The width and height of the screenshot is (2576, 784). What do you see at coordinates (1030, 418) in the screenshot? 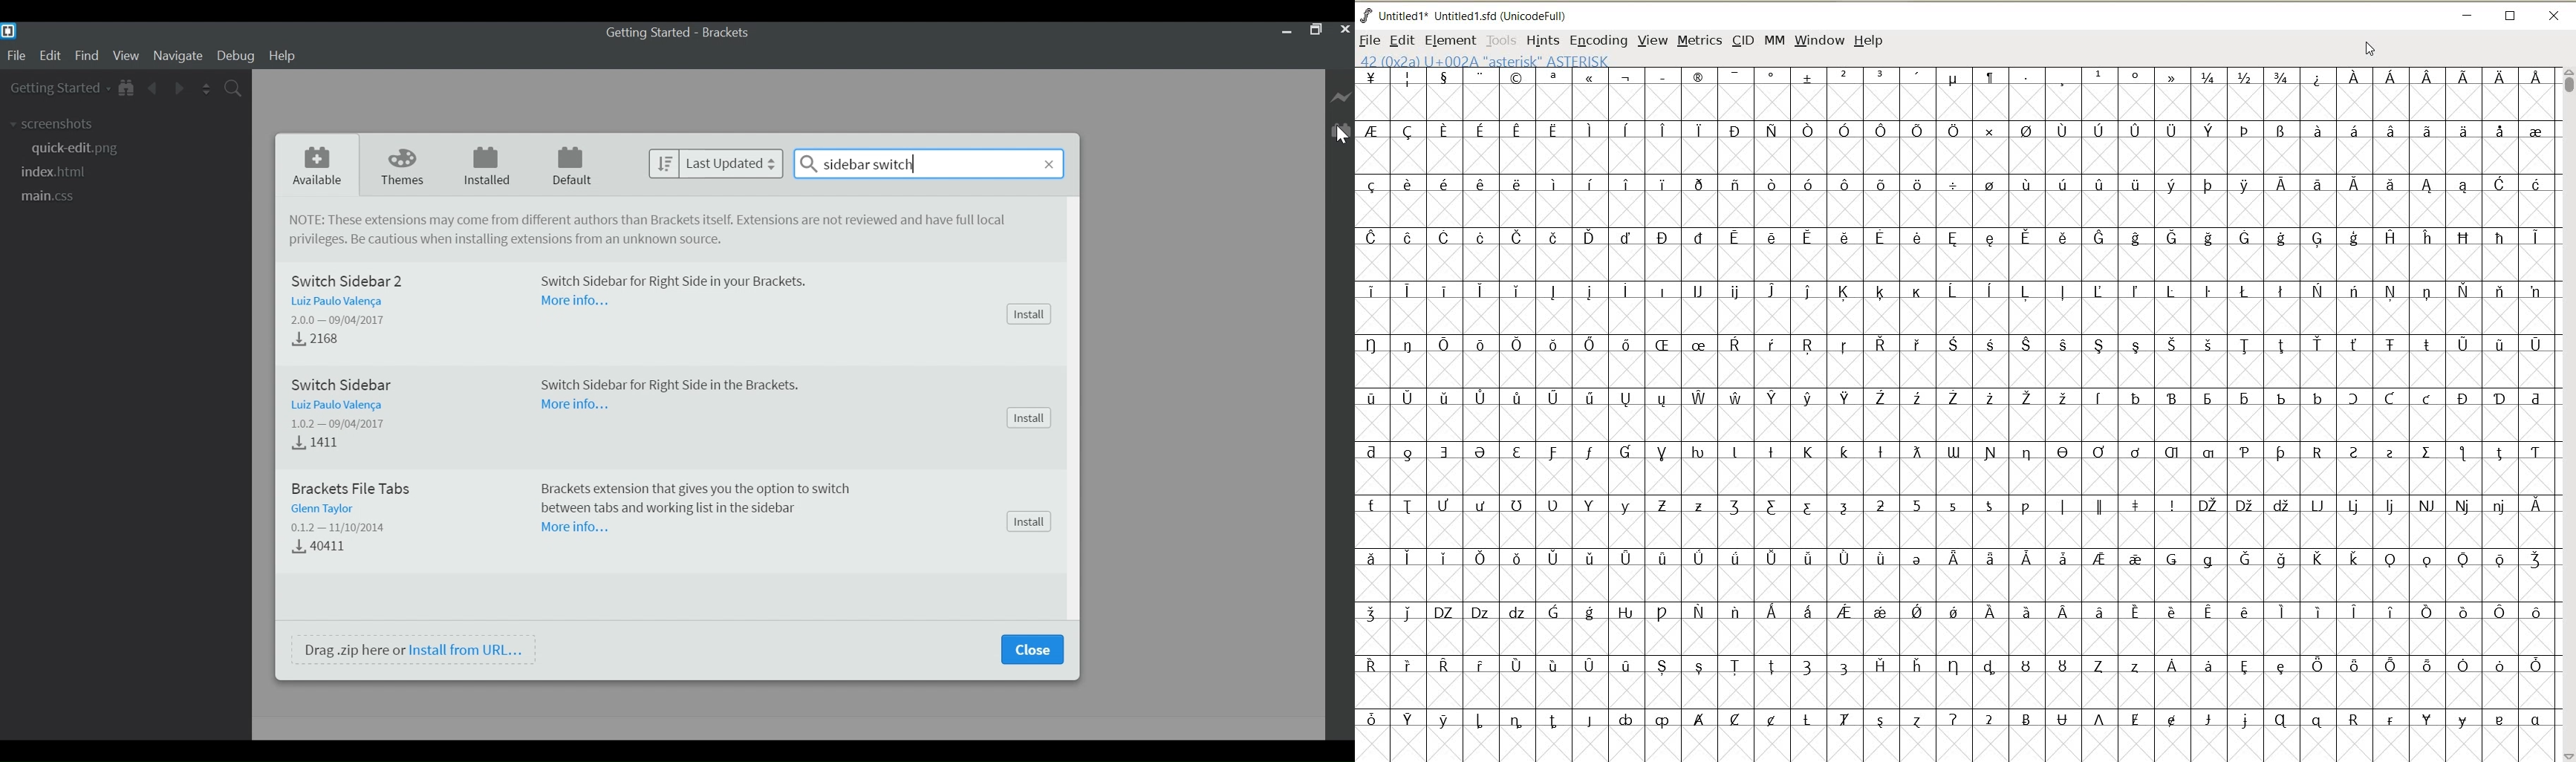
I see `Install` at bounding box center [1030, 418].